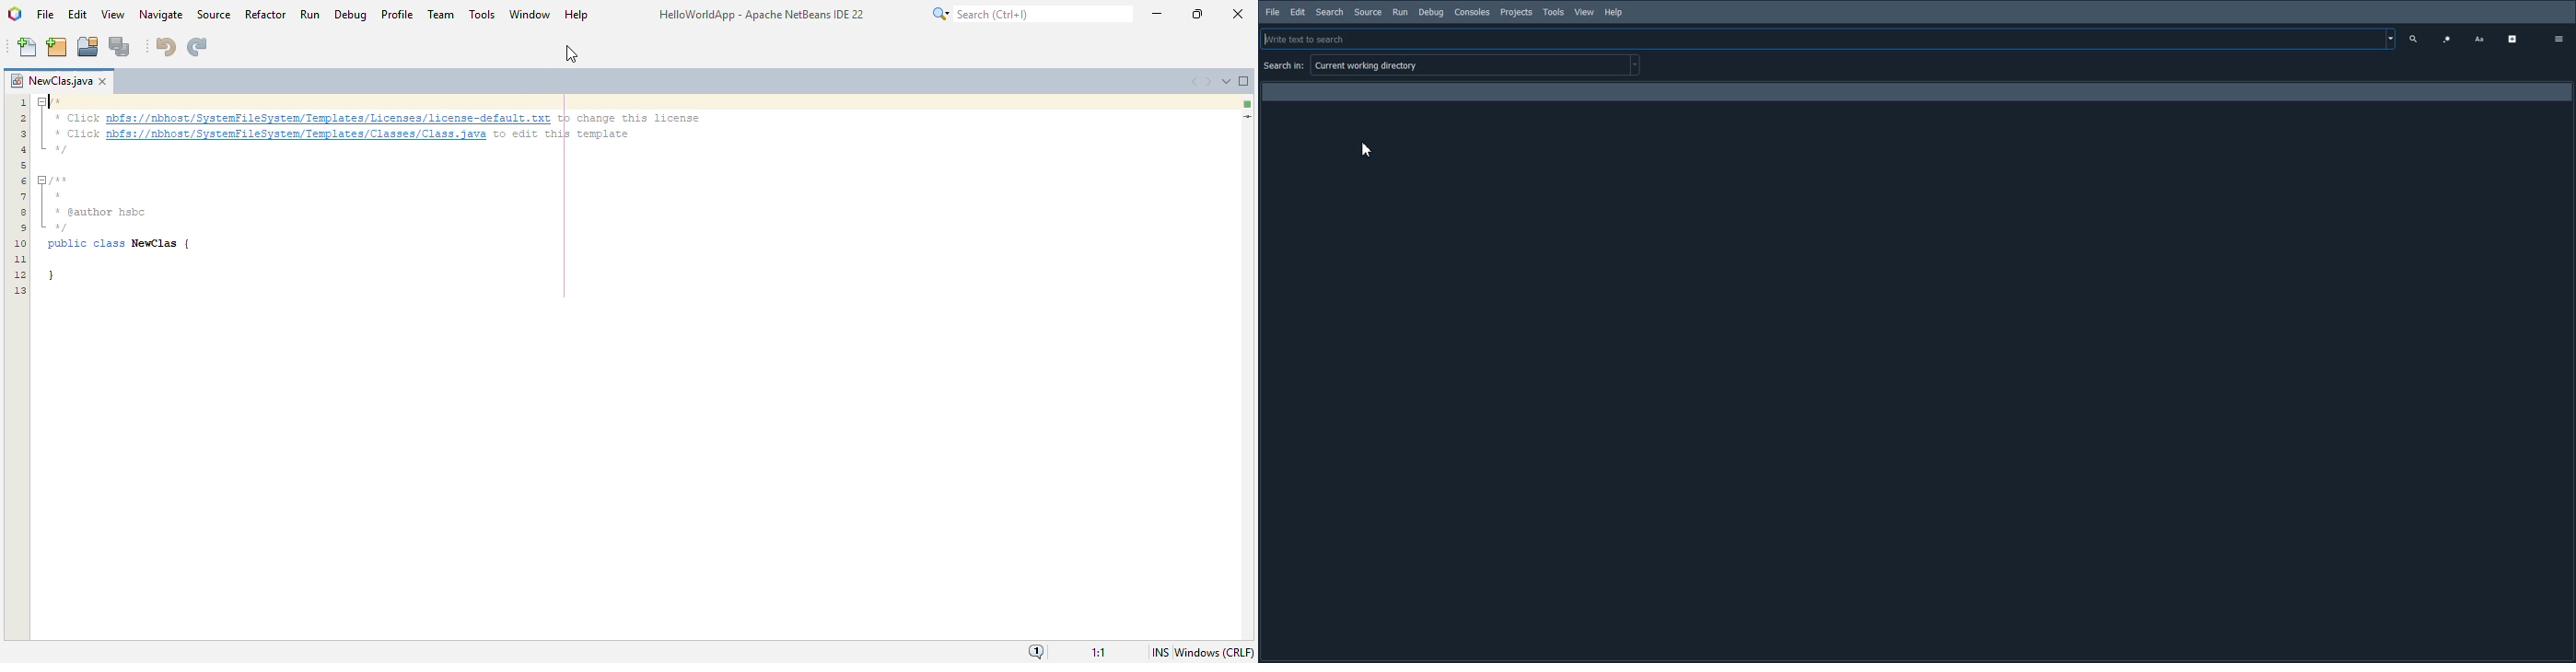  What do you see at coordinates (577, 14) in the screenshot?
I see `help` at bounding box center [577, 14].